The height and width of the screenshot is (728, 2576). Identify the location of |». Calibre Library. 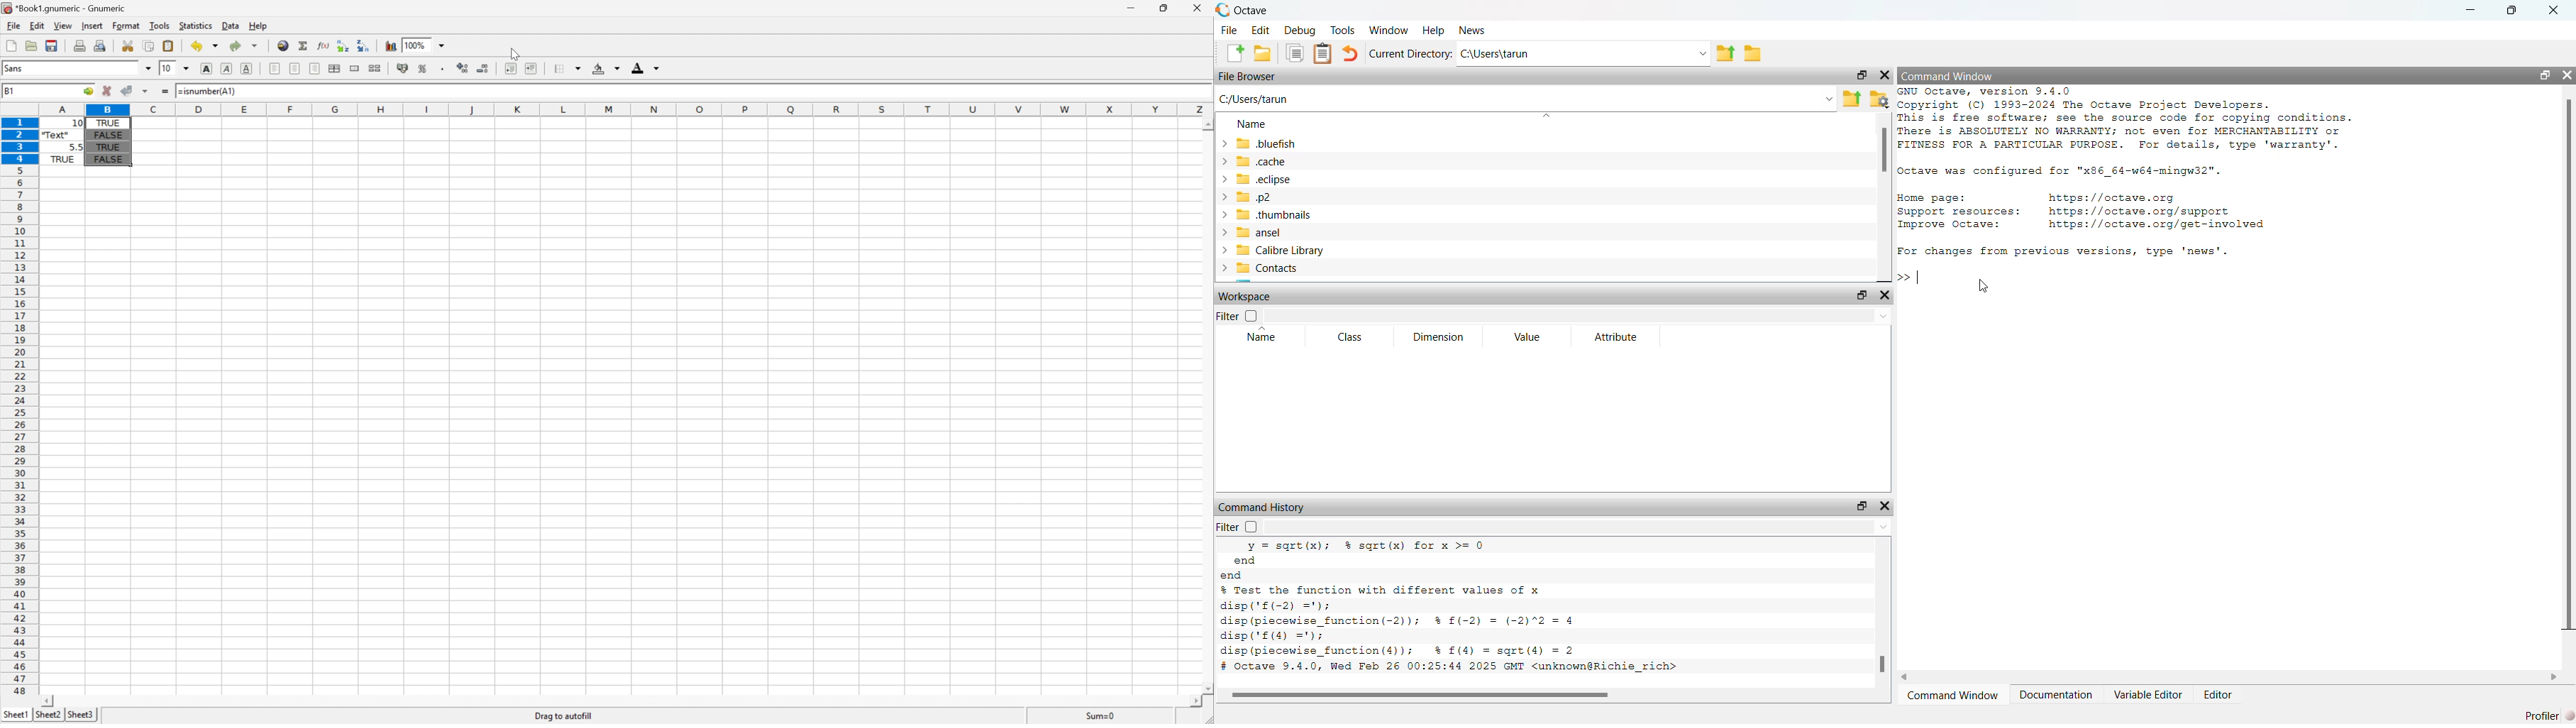
(1274, 251).